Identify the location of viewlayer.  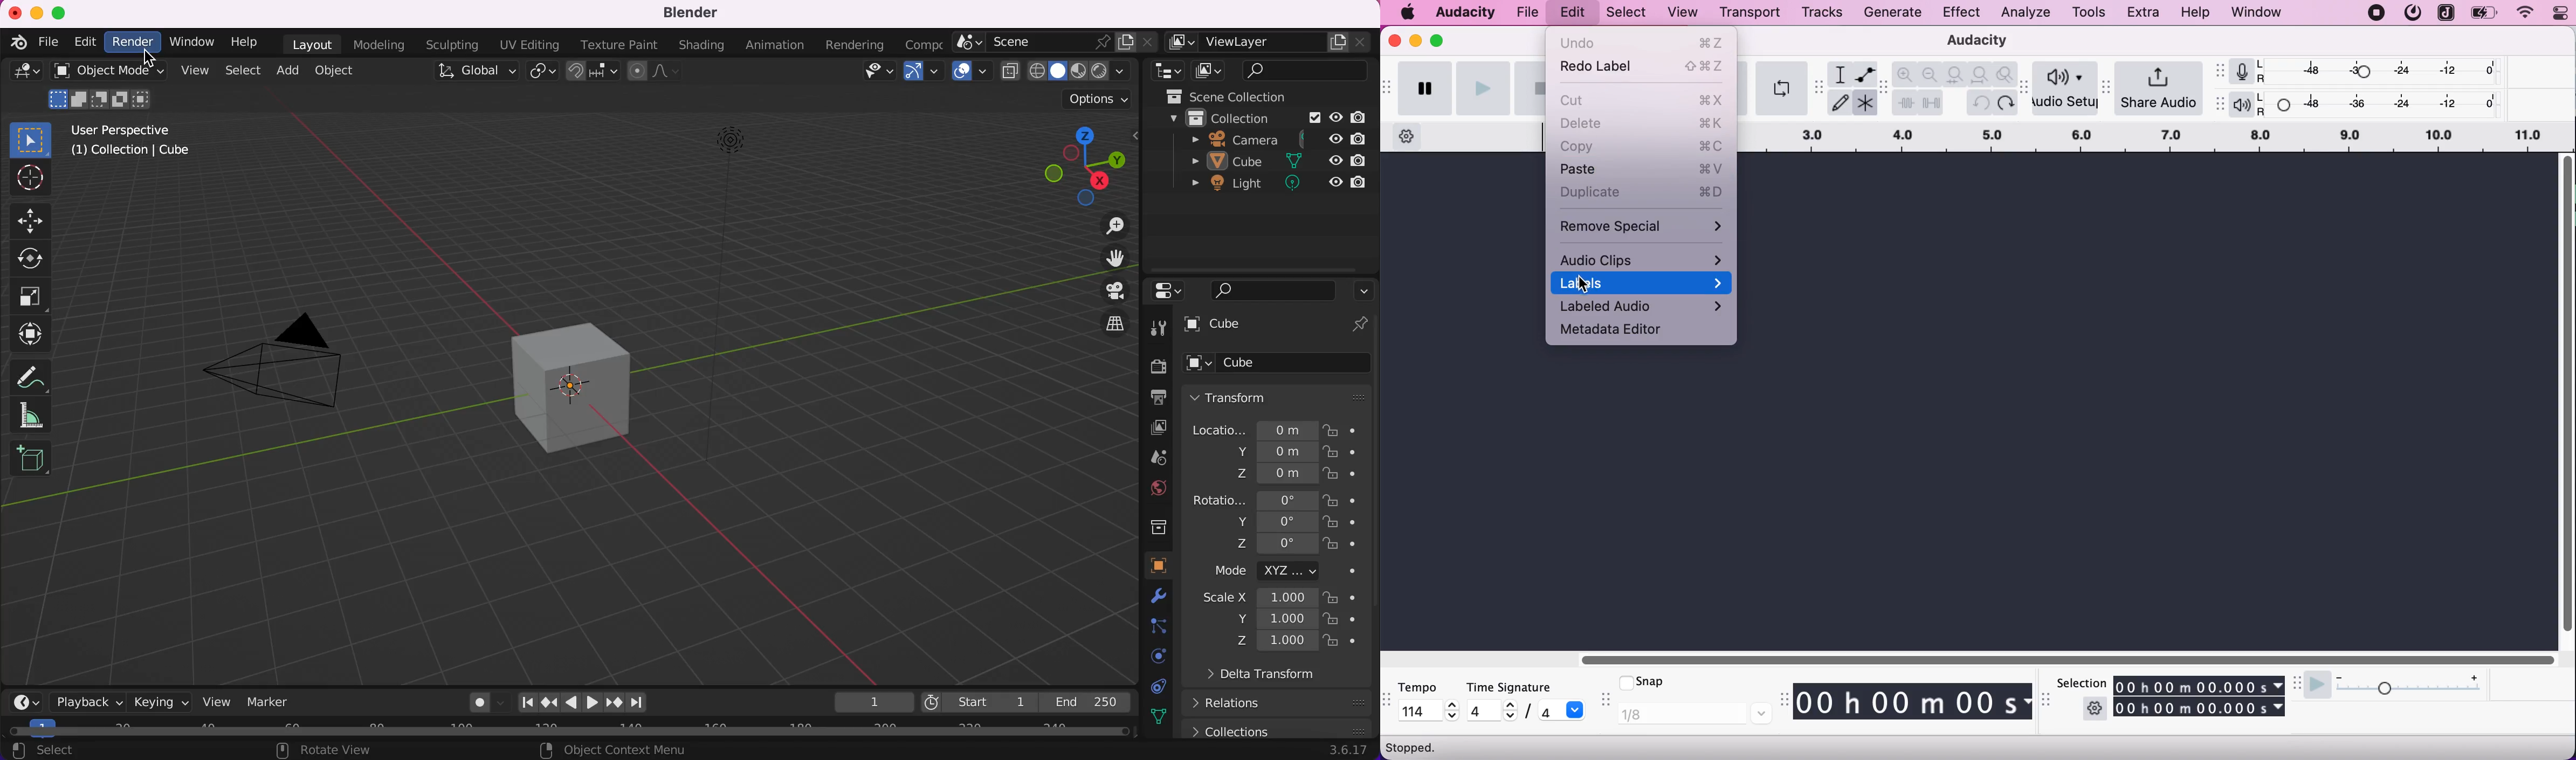
(1269, 45).